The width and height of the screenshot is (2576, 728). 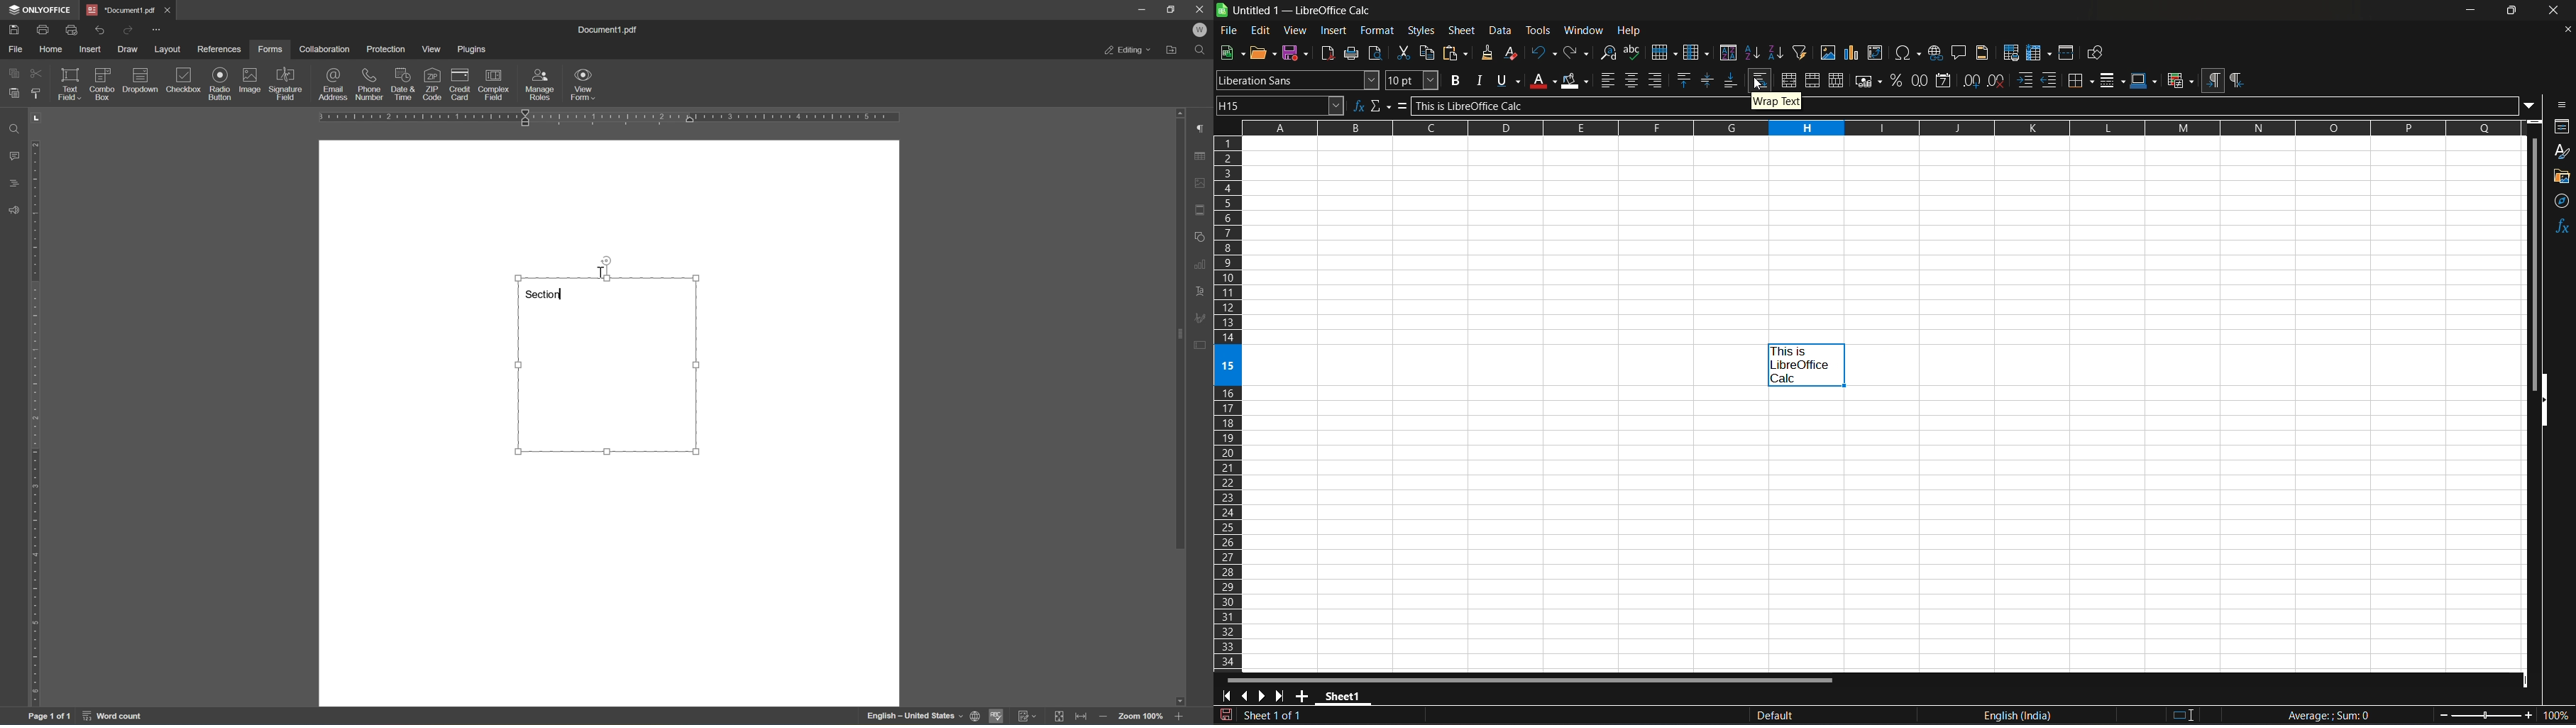 What do you see at coordinates (73, 28) in the screenshot?
I see `print preview` at bounding box center [73, 28].